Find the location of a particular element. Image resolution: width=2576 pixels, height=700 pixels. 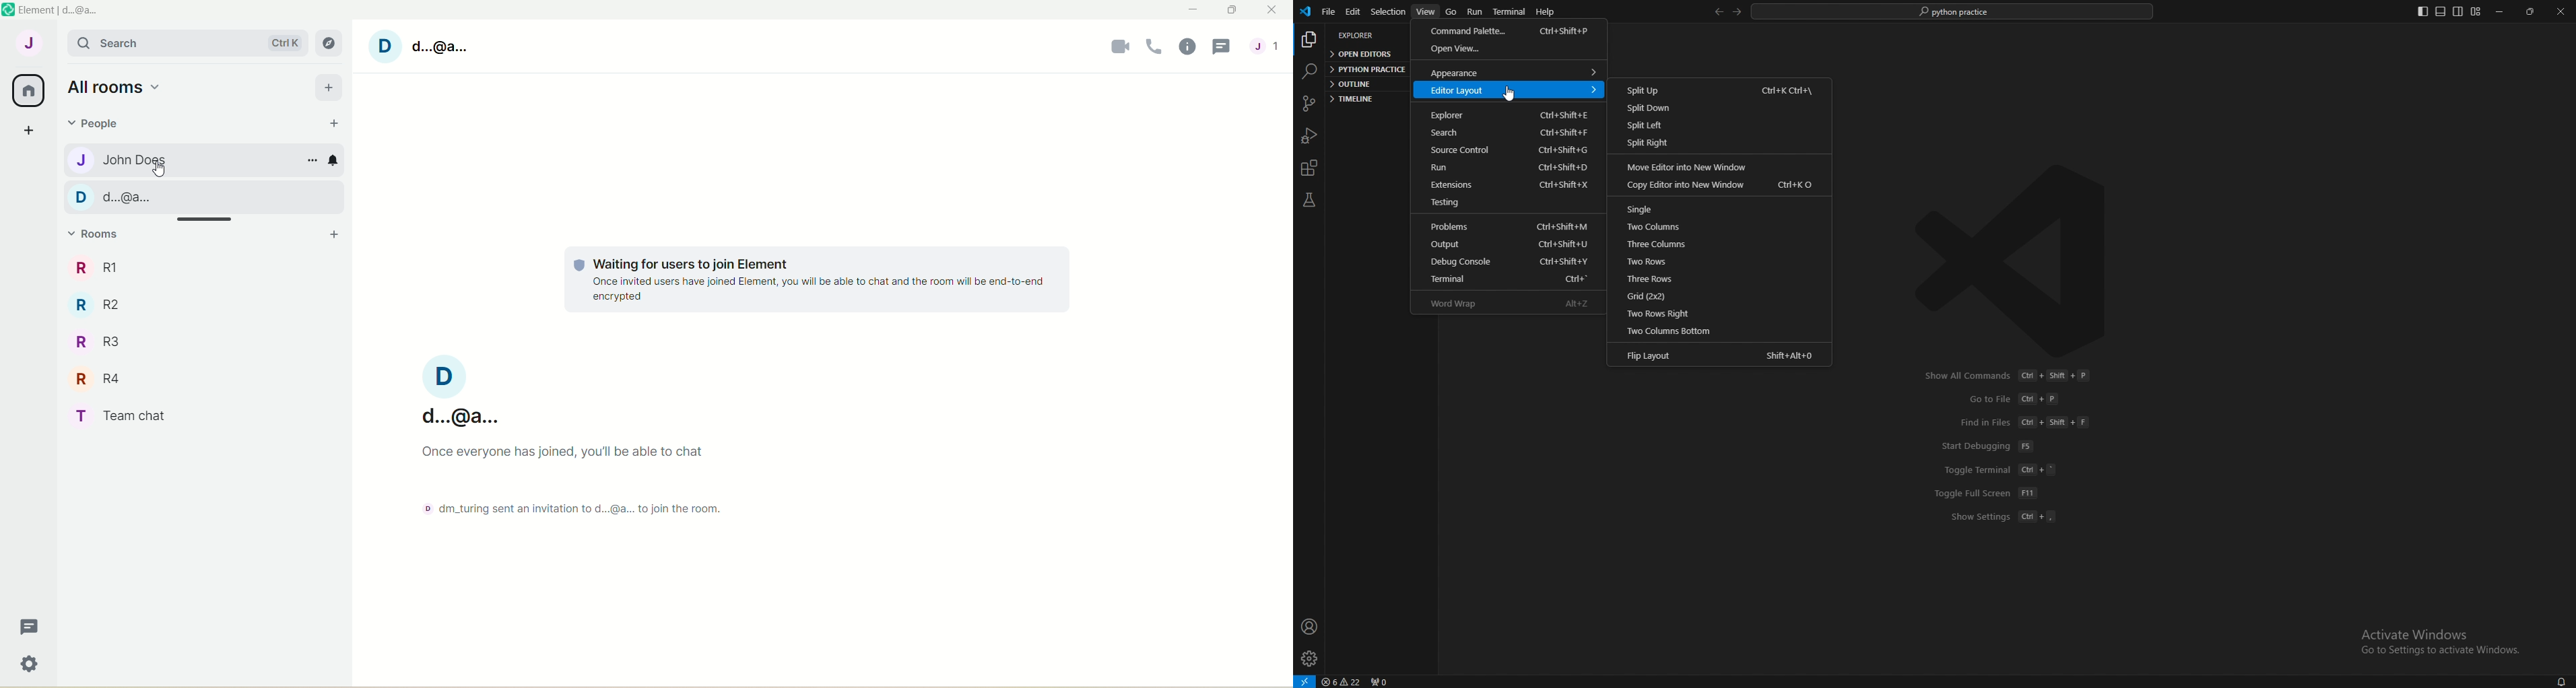

all rooms is located at coordinates (30, 90).